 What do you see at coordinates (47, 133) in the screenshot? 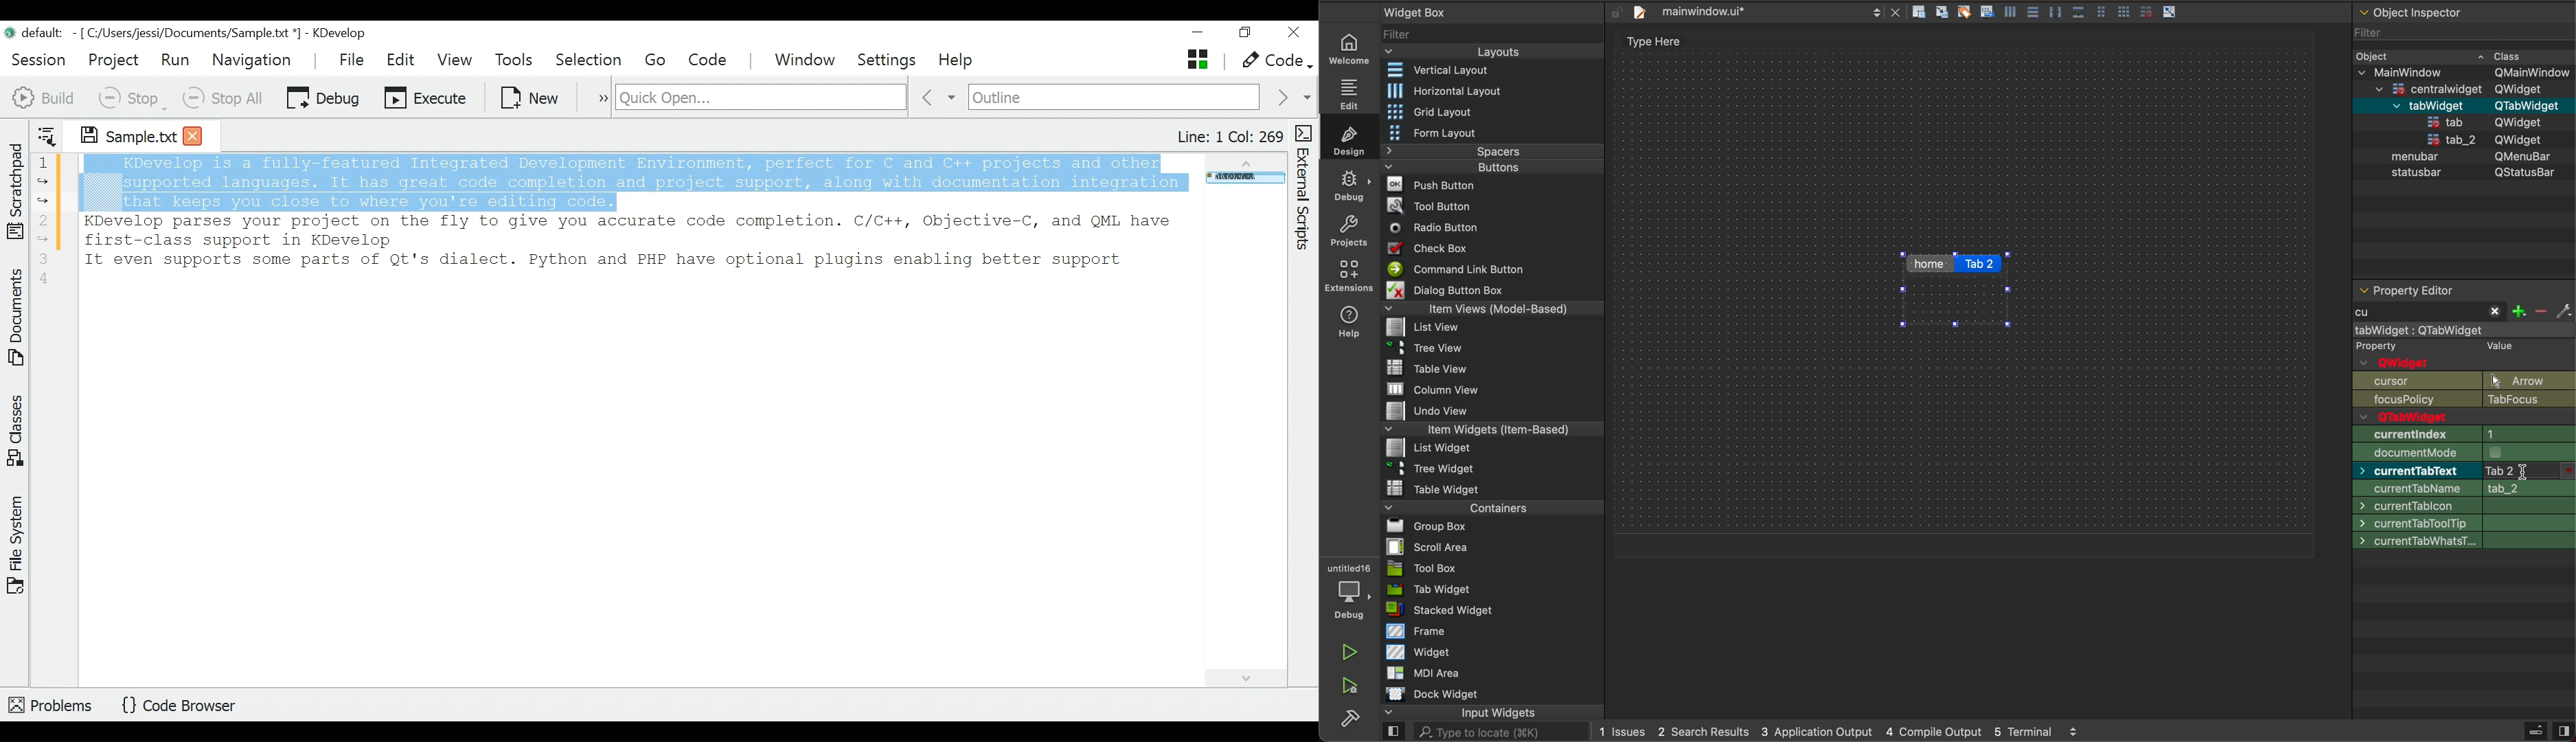
I see `Show sorted list` at bounding box center [47, 133].